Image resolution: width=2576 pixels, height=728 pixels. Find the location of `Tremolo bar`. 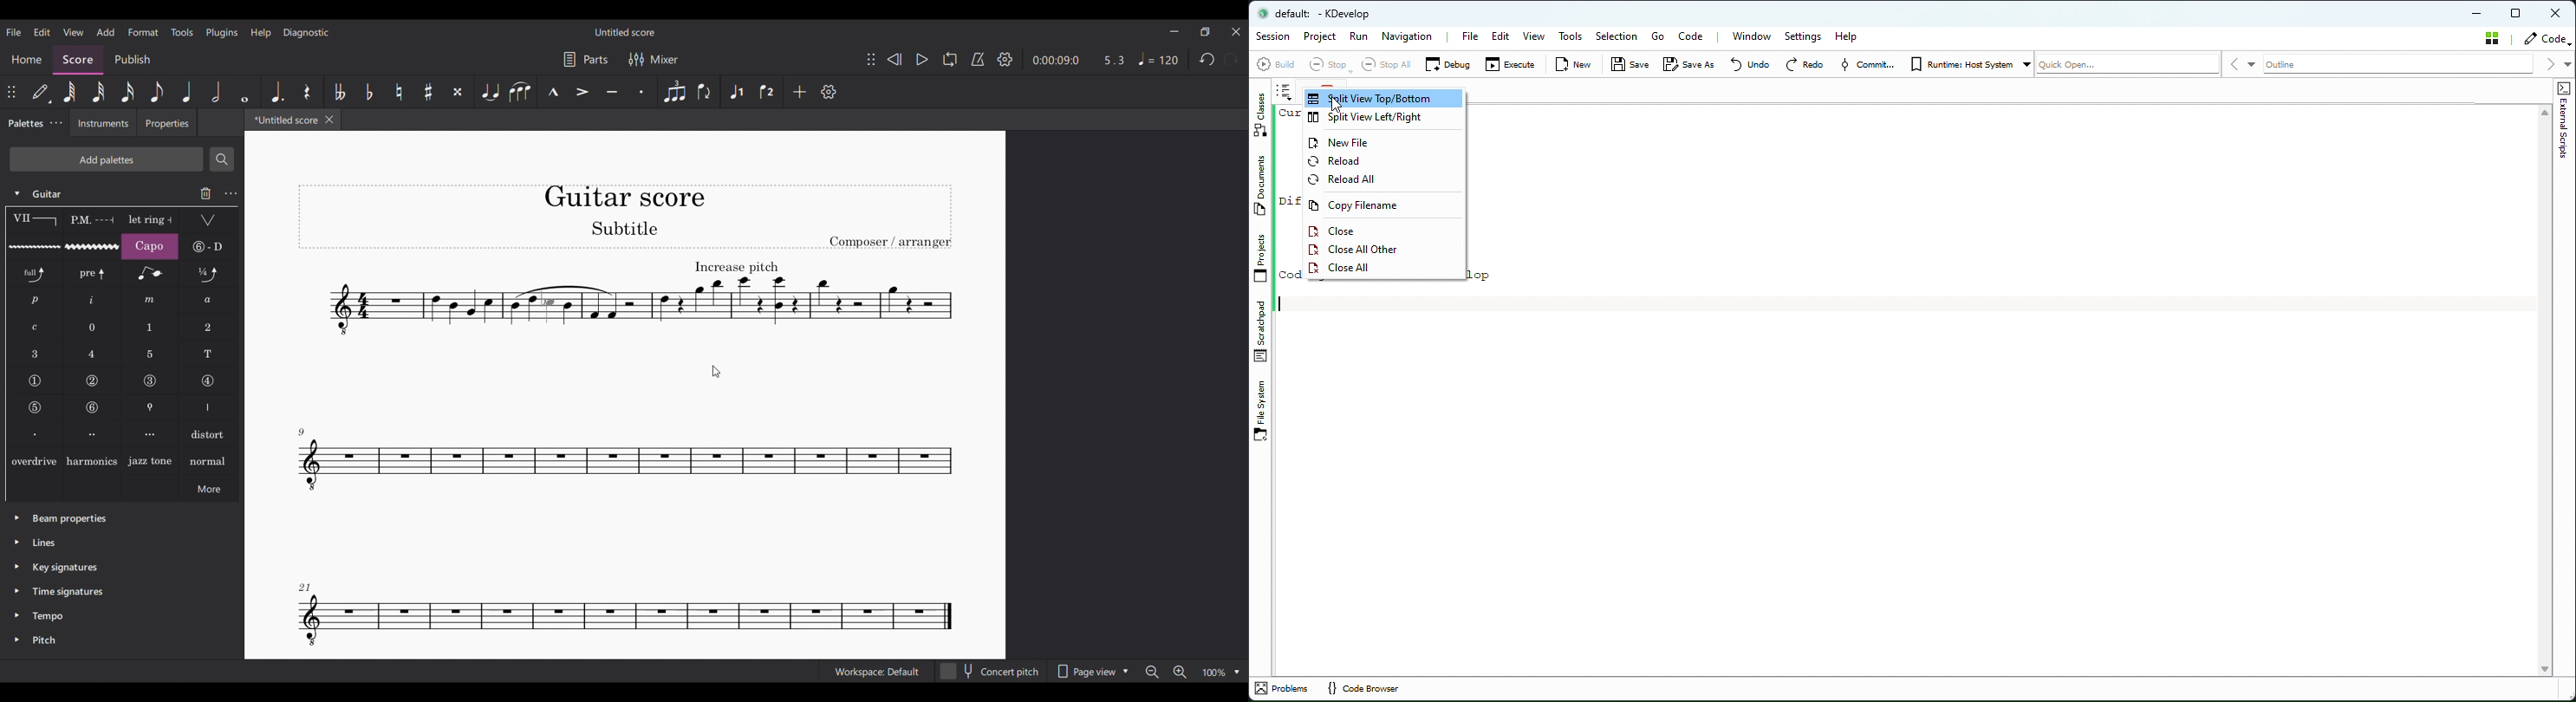

Tremolo bar is located at coordinates (209, 220).